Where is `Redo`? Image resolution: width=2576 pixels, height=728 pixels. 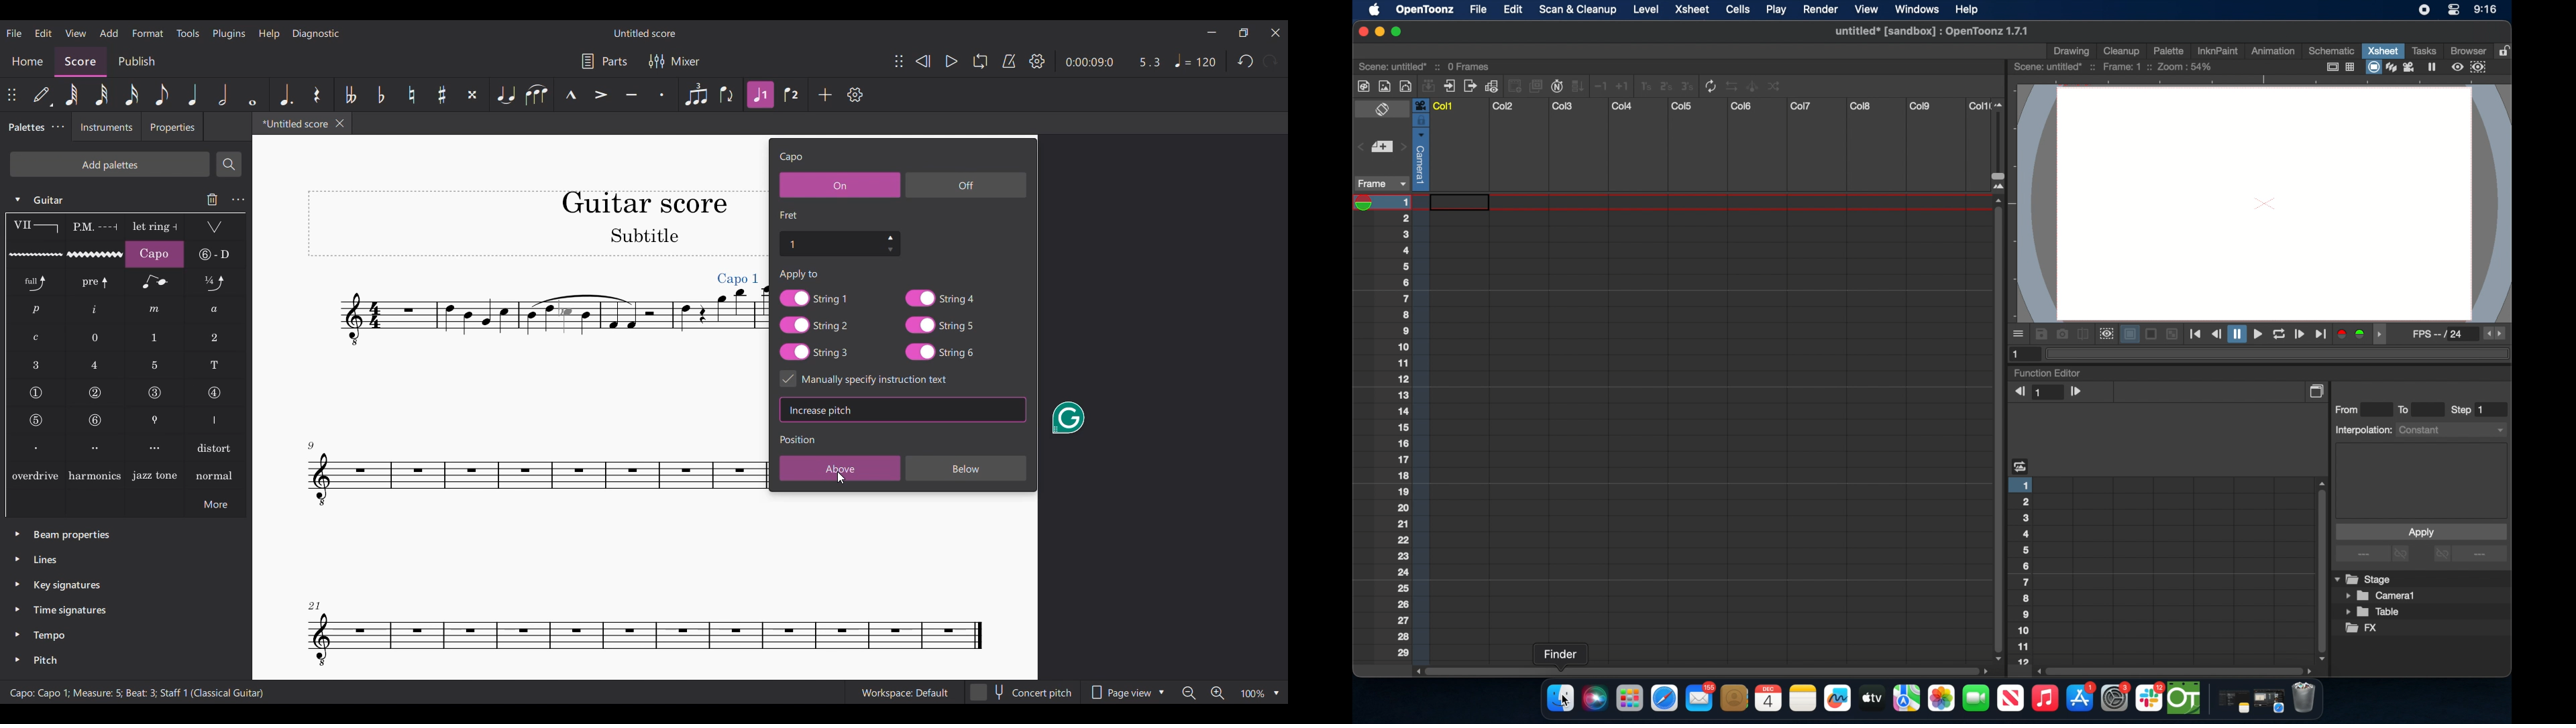
Redo is located at coordinates (1271, 61).